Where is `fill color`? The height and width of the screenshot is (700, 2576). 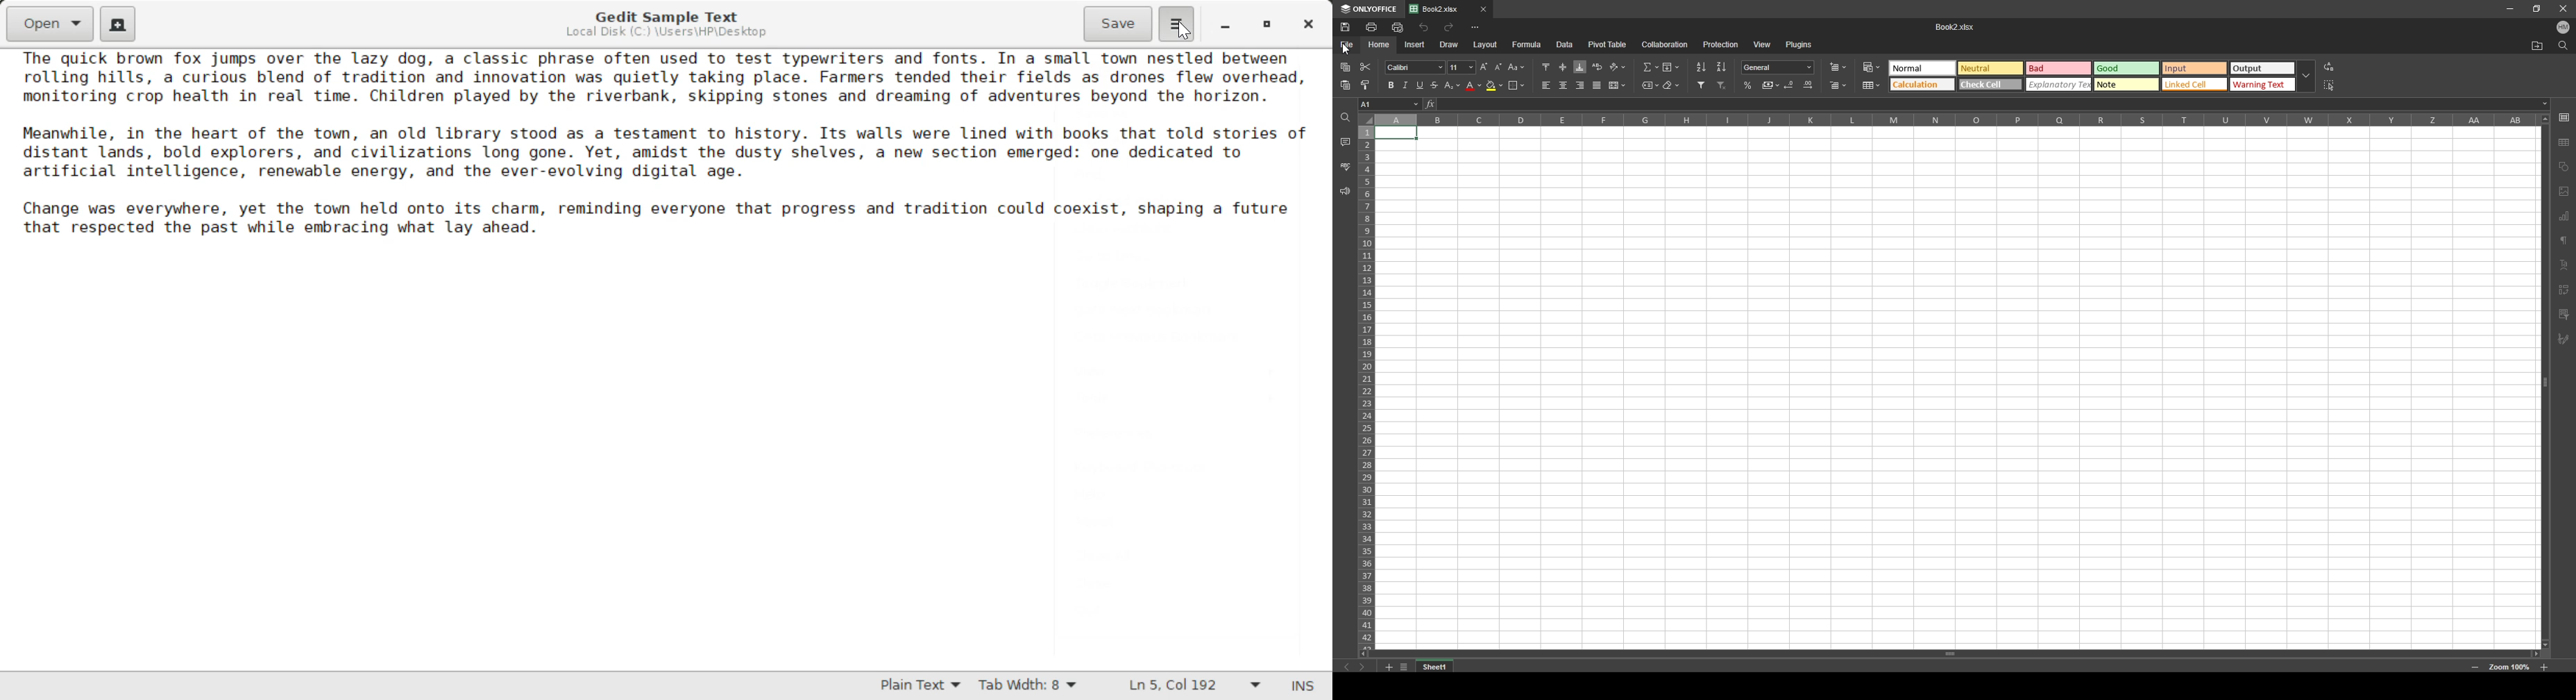
fill color is located at coordinates (1496, 86).